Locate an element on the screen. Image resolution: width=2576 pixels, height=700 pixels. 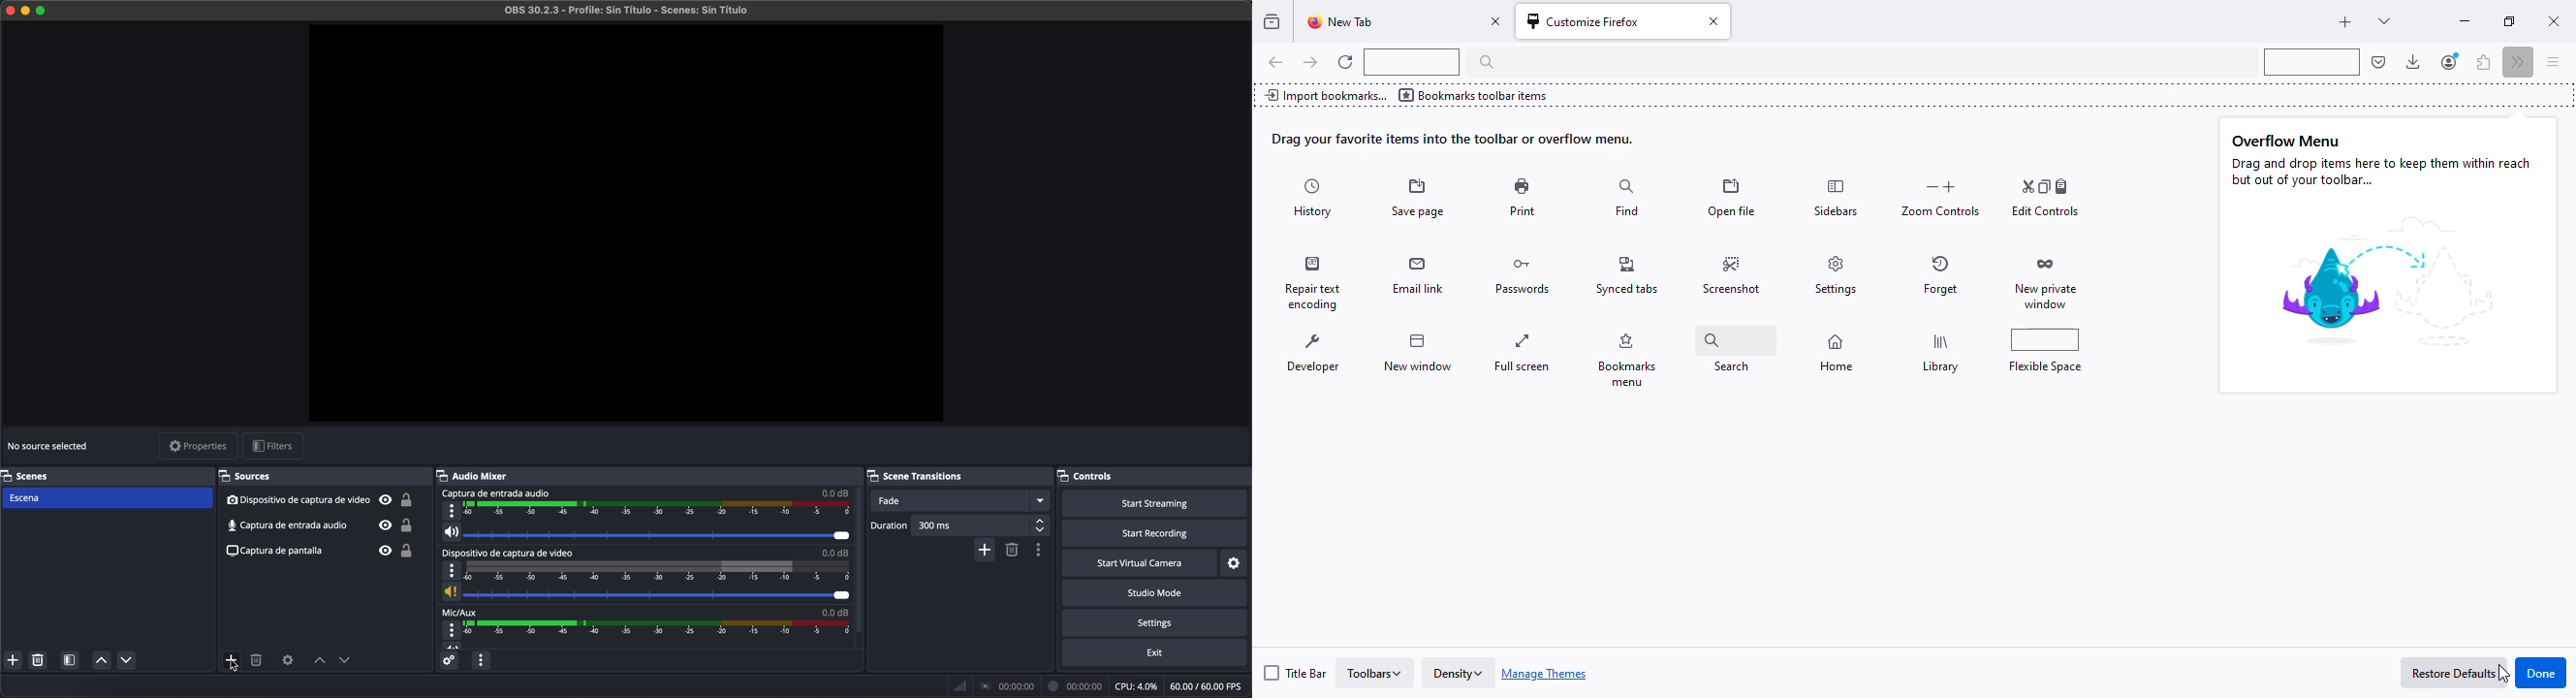
vol is located at coordinates (452, 645).